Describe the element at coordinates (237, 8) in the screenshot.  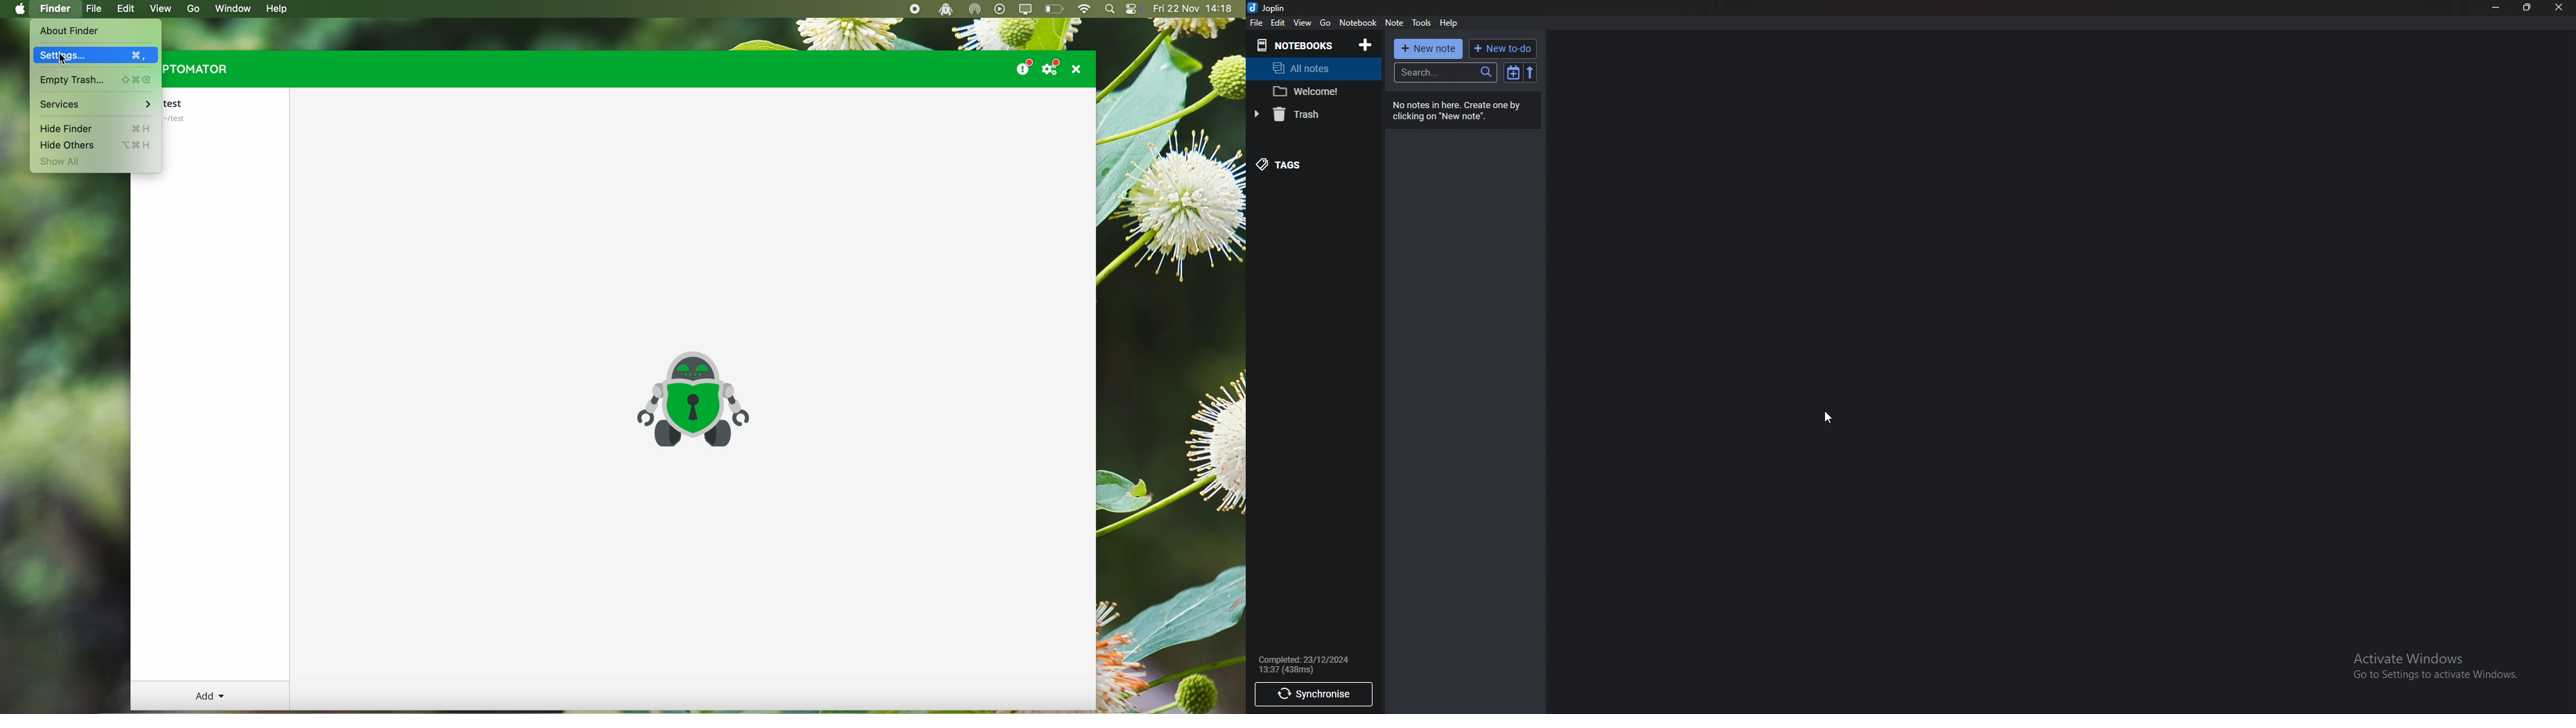
I see `window` at that location.